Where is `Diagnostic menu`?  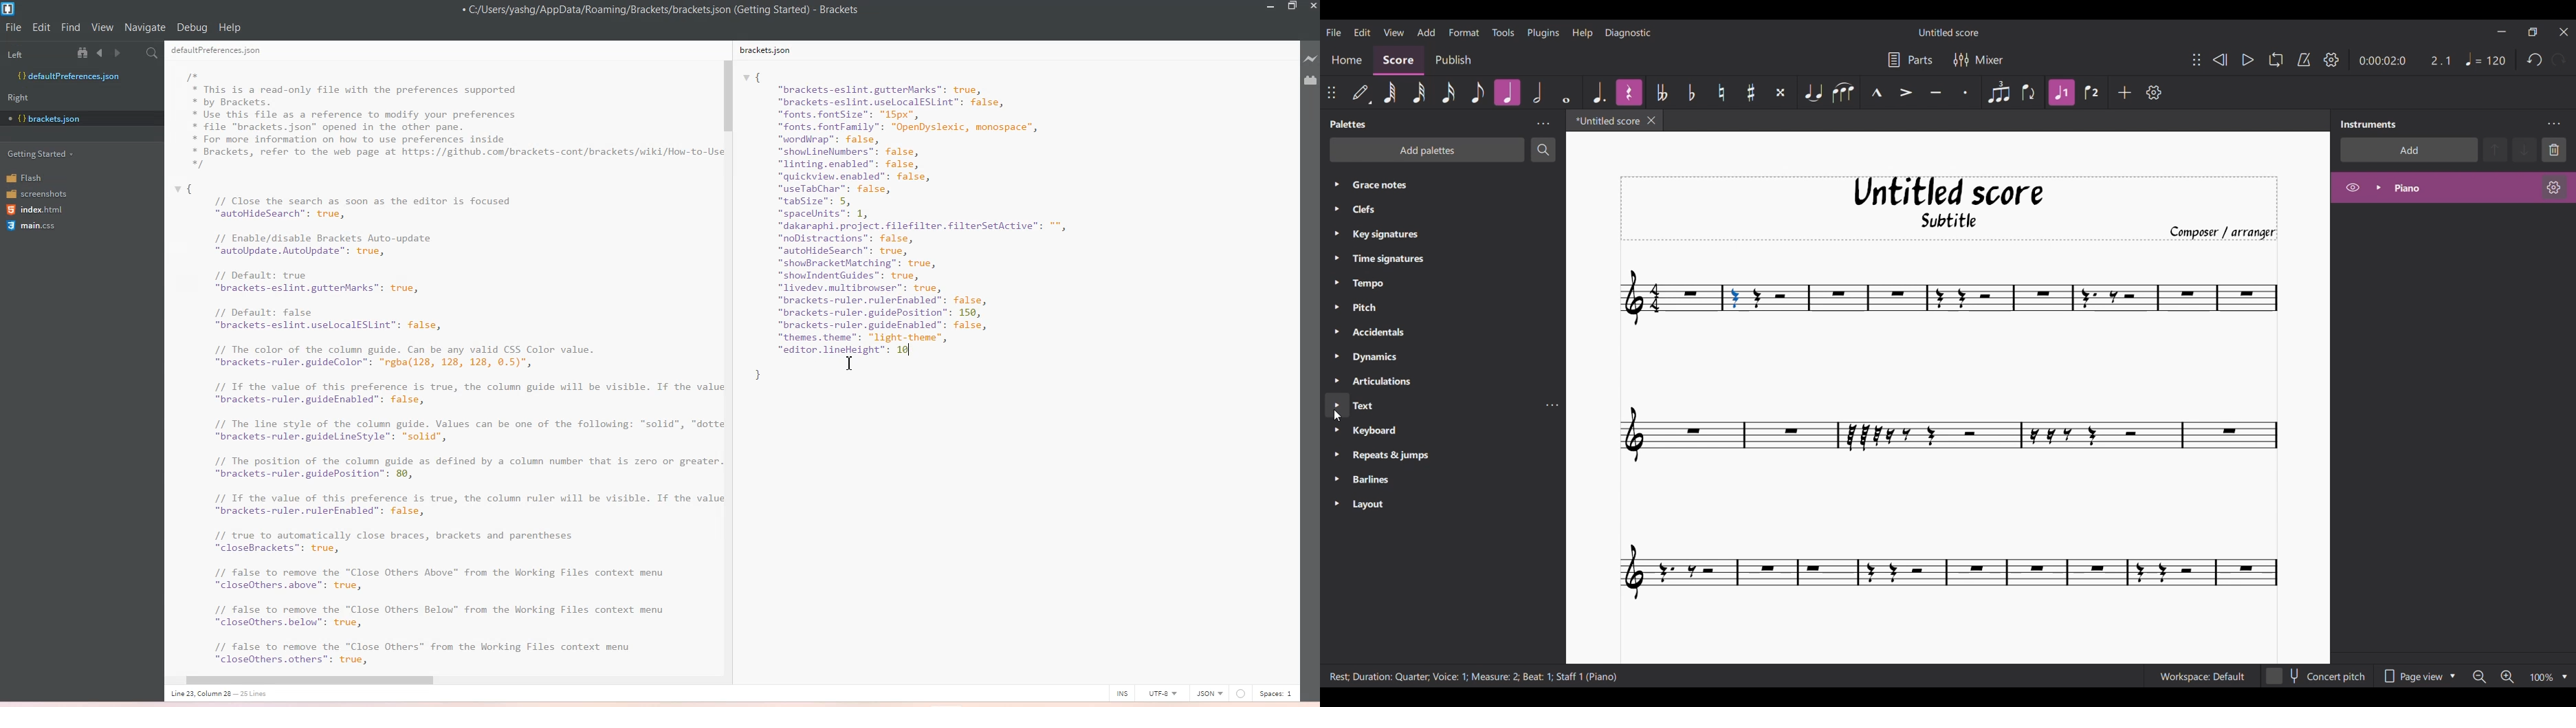
Diagnostic menu is located at coordinates (1628, 33).